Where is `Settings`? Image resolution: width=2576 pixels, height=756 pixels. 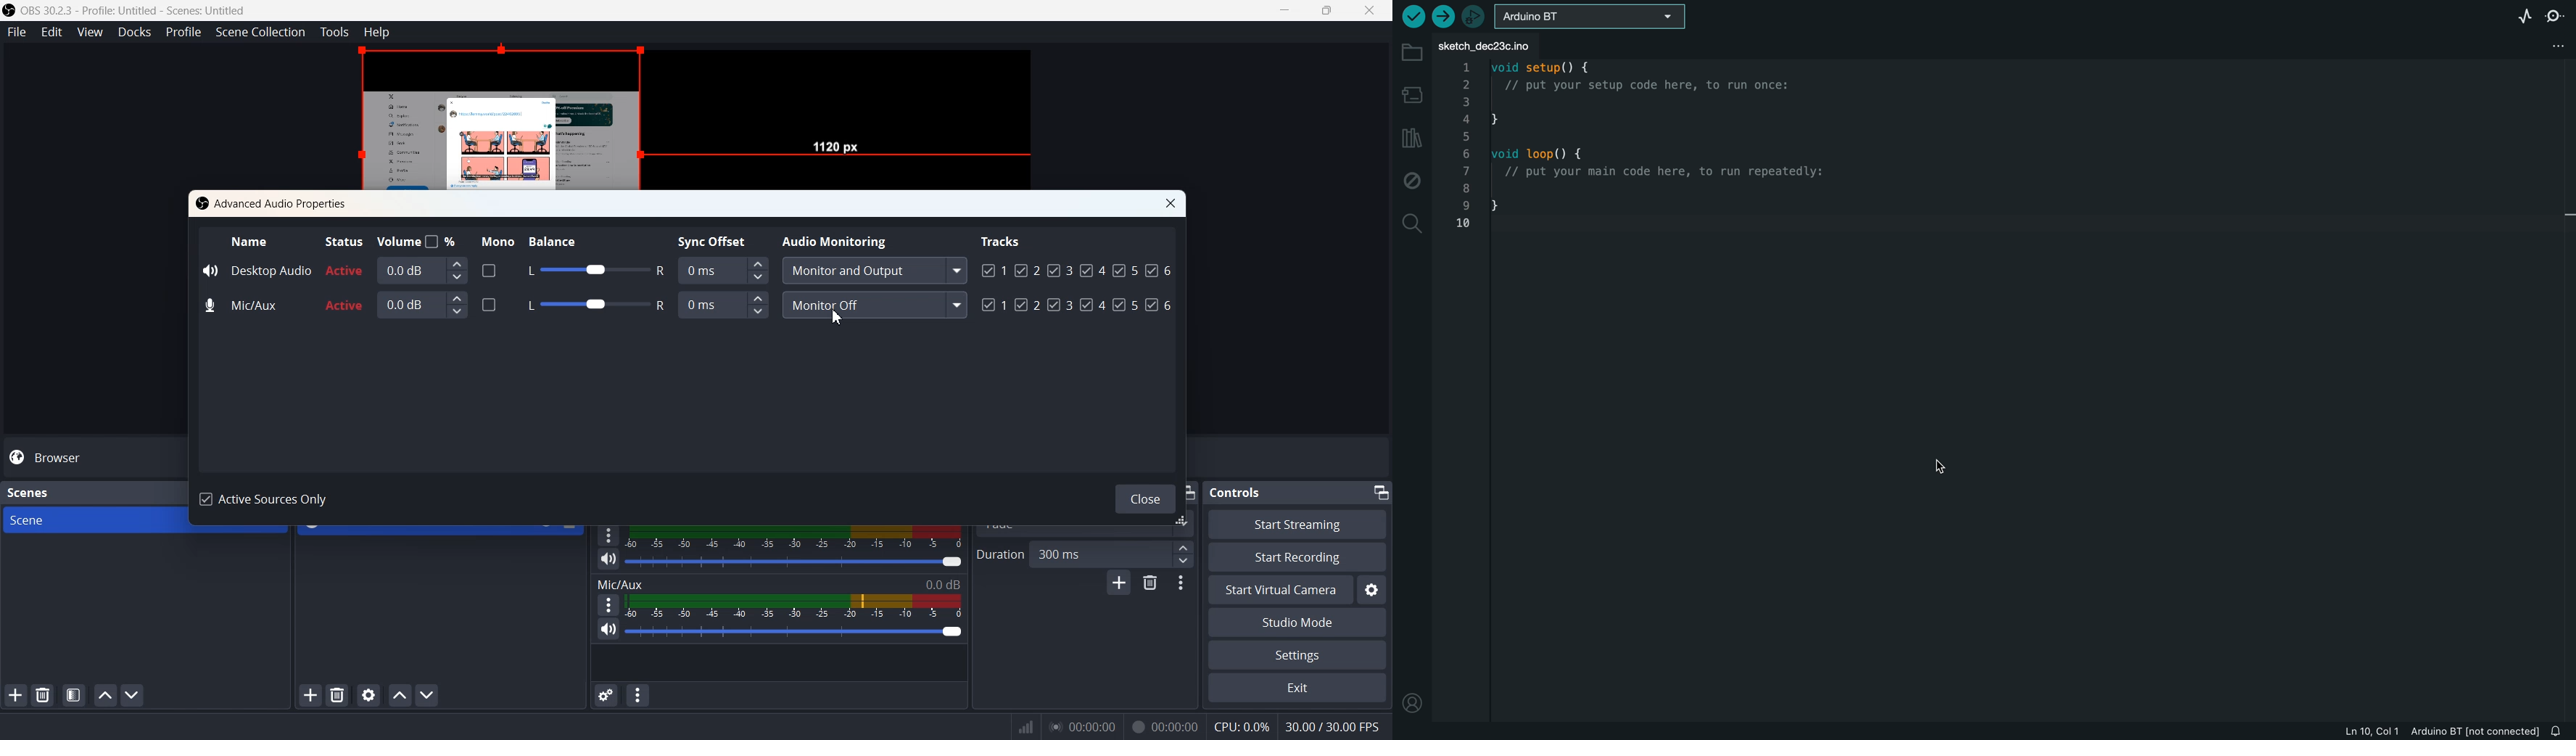
Settings is located at coordinates (1372, 590).